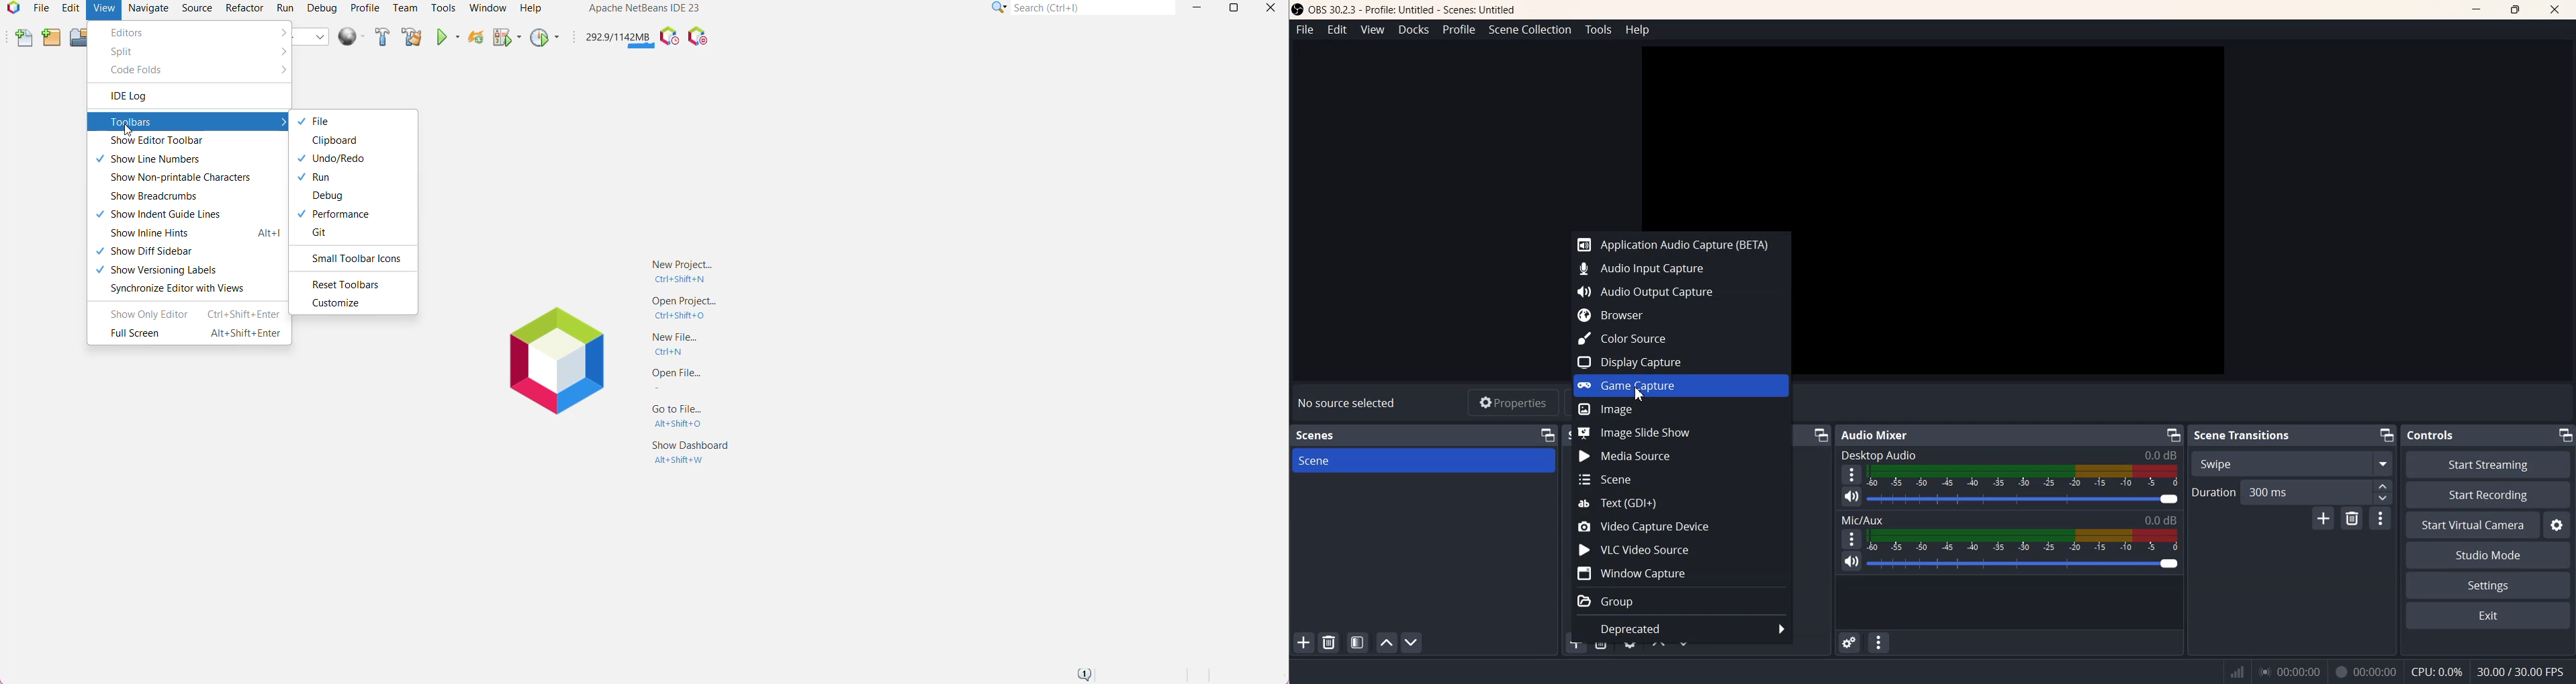 Image resolution: width=2576 pixels, height=700 pixels. I want to click on Advanced Audio properties, so click(1848, 642).